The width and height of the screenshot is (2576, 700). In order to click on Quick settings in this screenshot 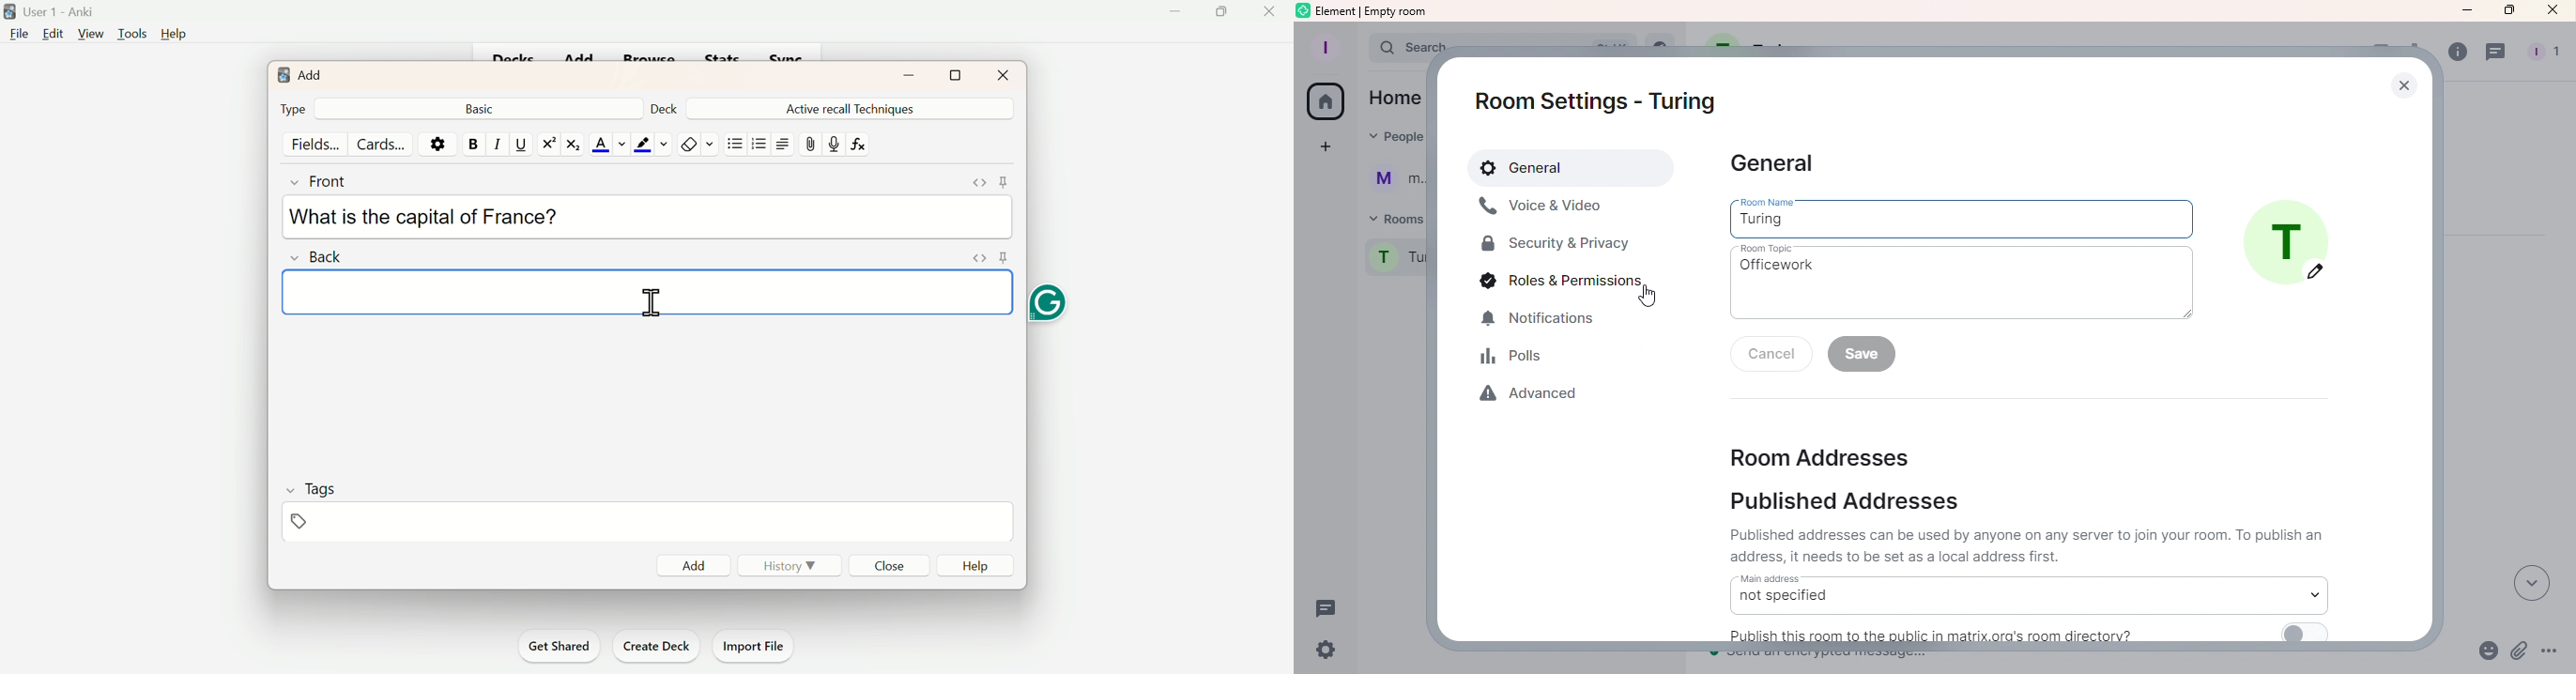, I will do `click(1326, 651)`.